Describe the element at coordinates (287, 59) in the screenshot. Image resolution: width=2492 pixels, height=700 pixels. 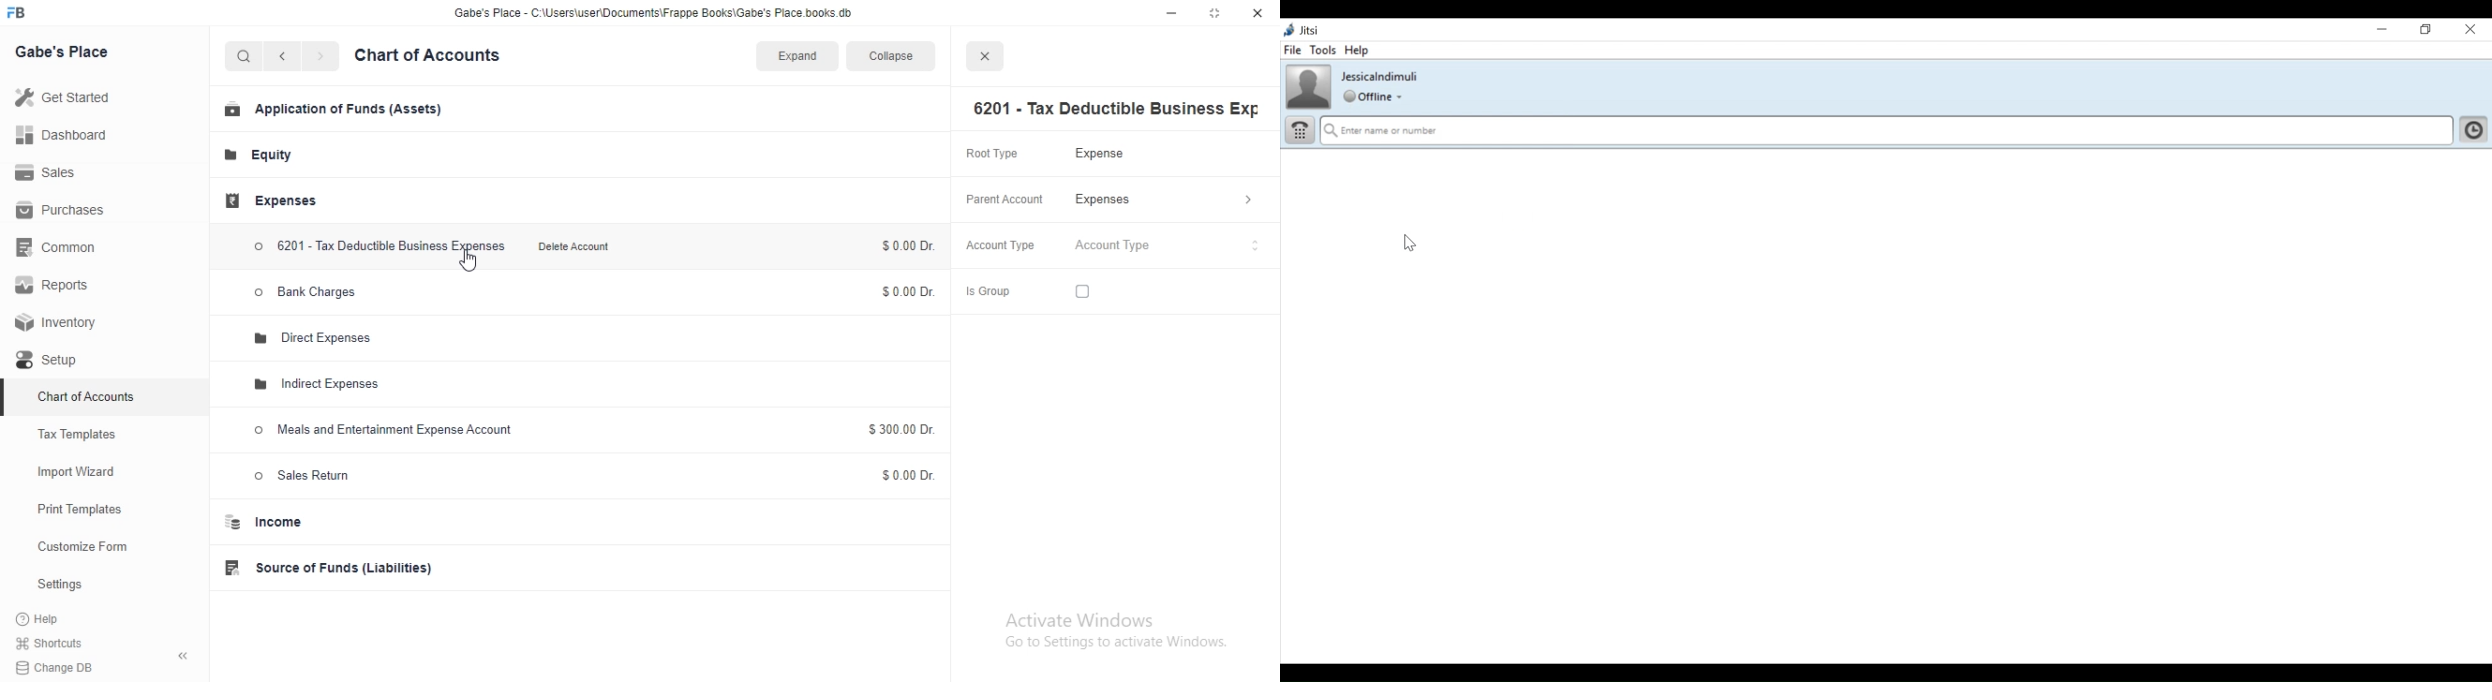
I see `back` at that location.